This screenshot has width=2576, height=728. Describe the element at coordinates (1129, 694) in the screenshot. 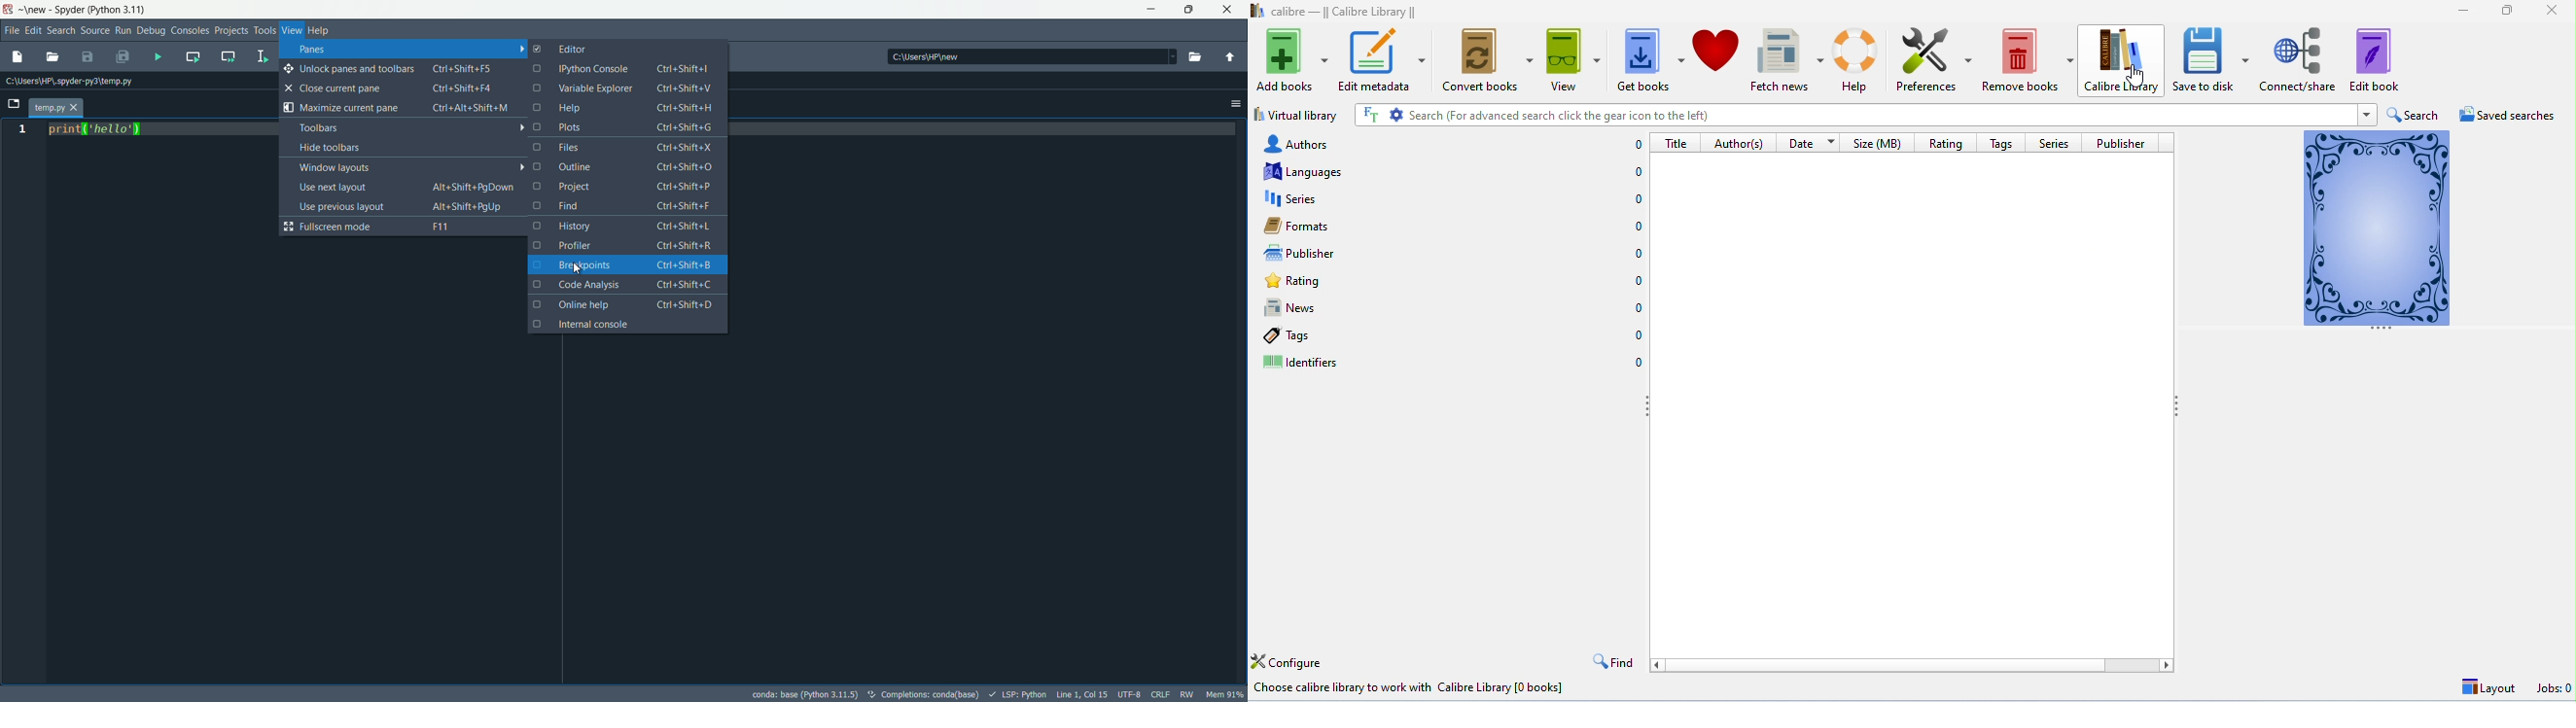

I see `file encoding` at that location.